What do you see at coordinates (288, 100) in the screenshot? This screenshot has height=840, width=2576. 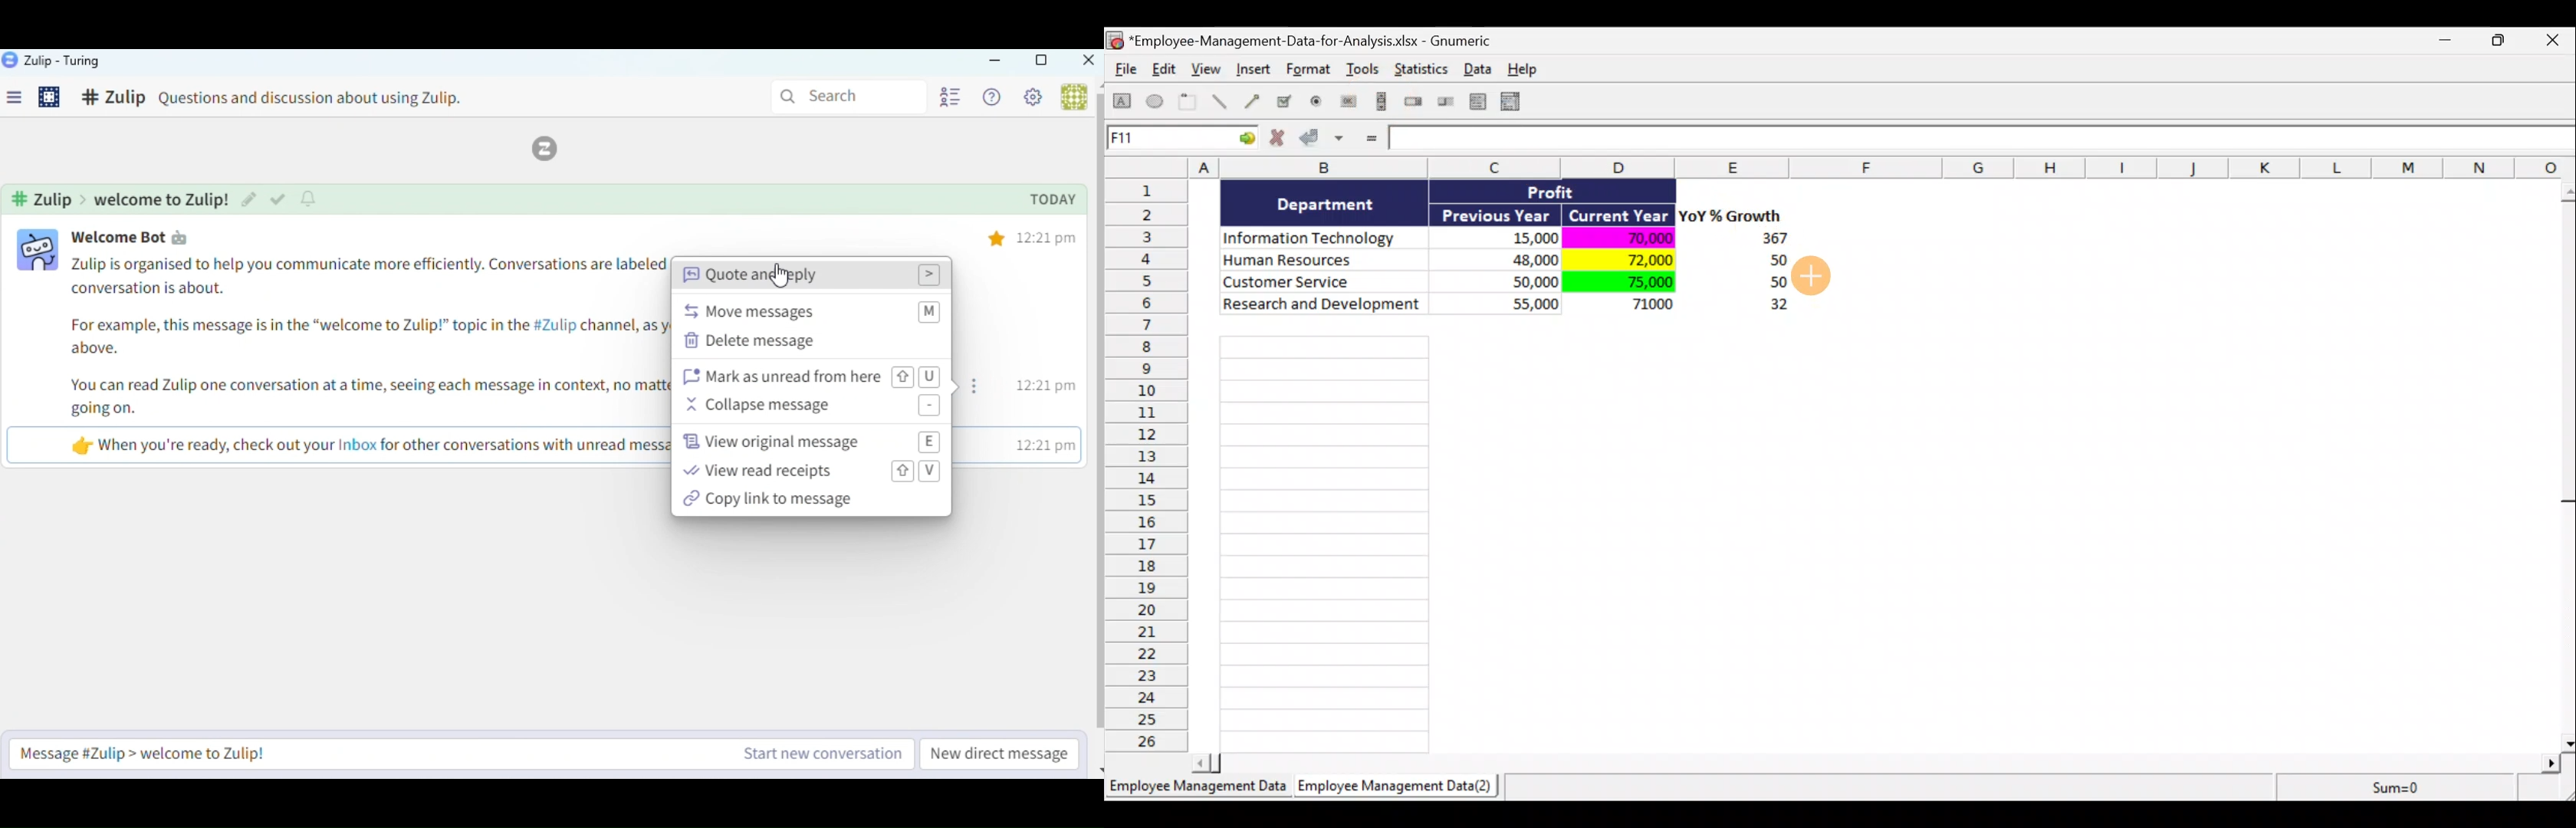 I see `Comment` at bounding box center [288, 100].